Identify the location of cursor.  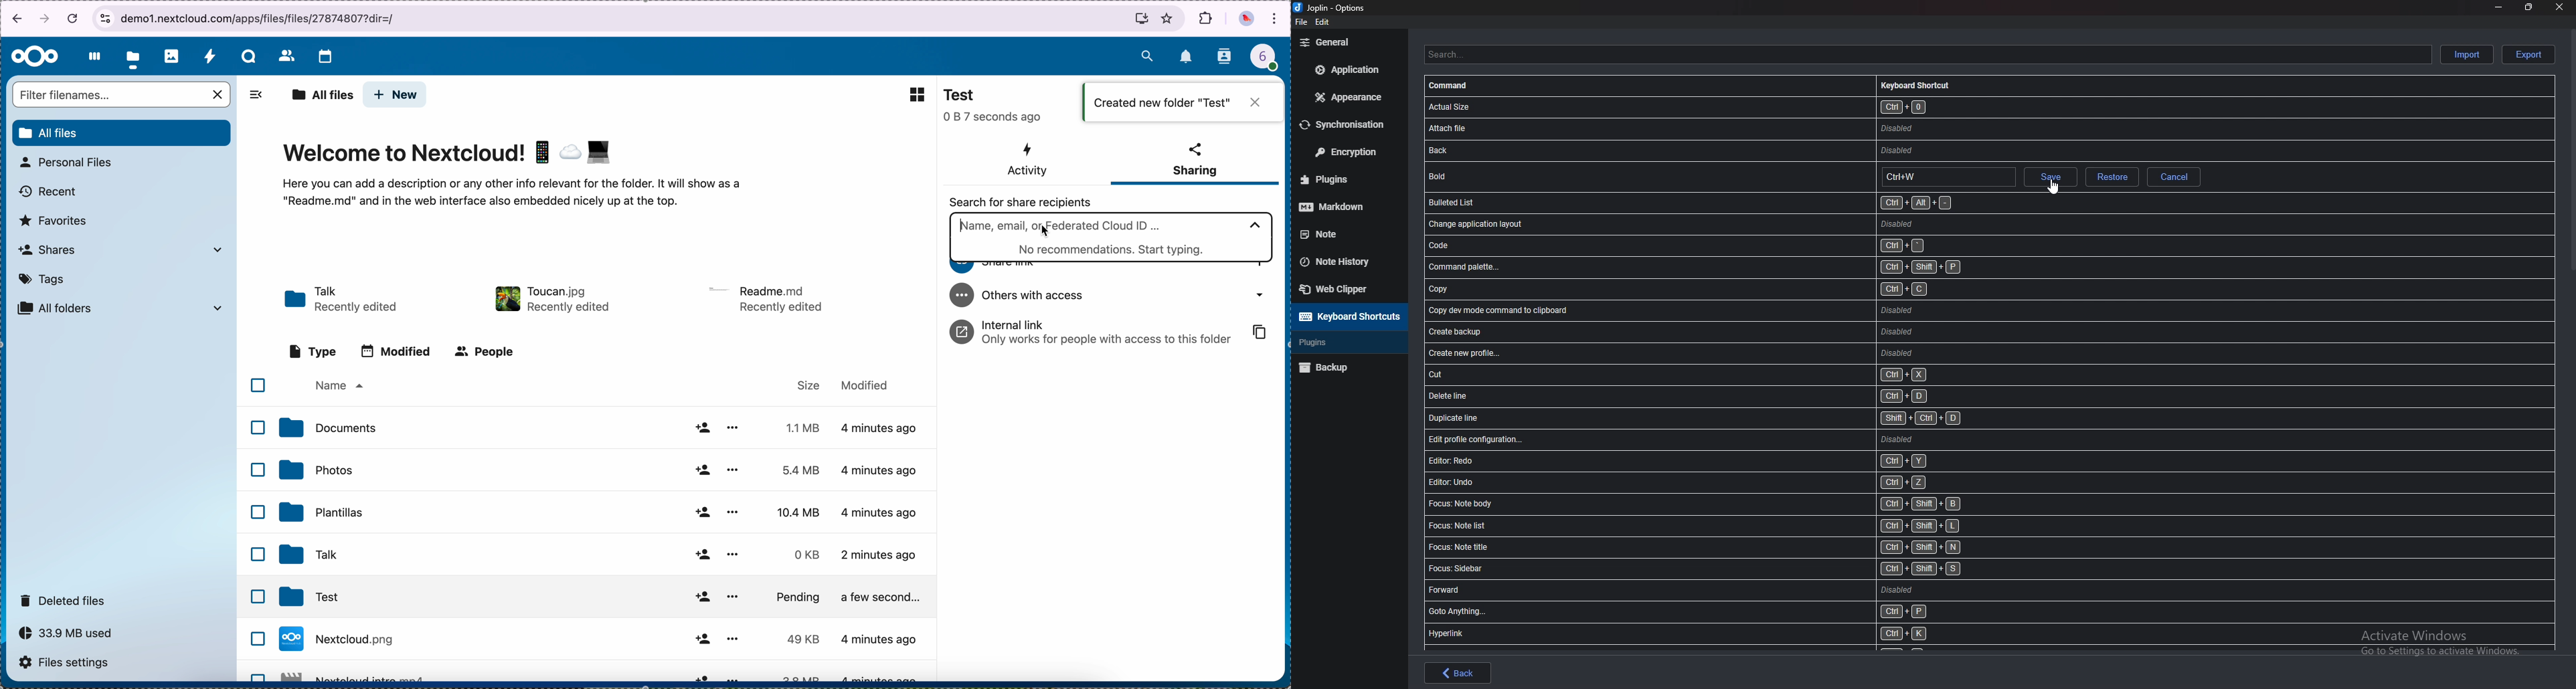
(1046, 231).